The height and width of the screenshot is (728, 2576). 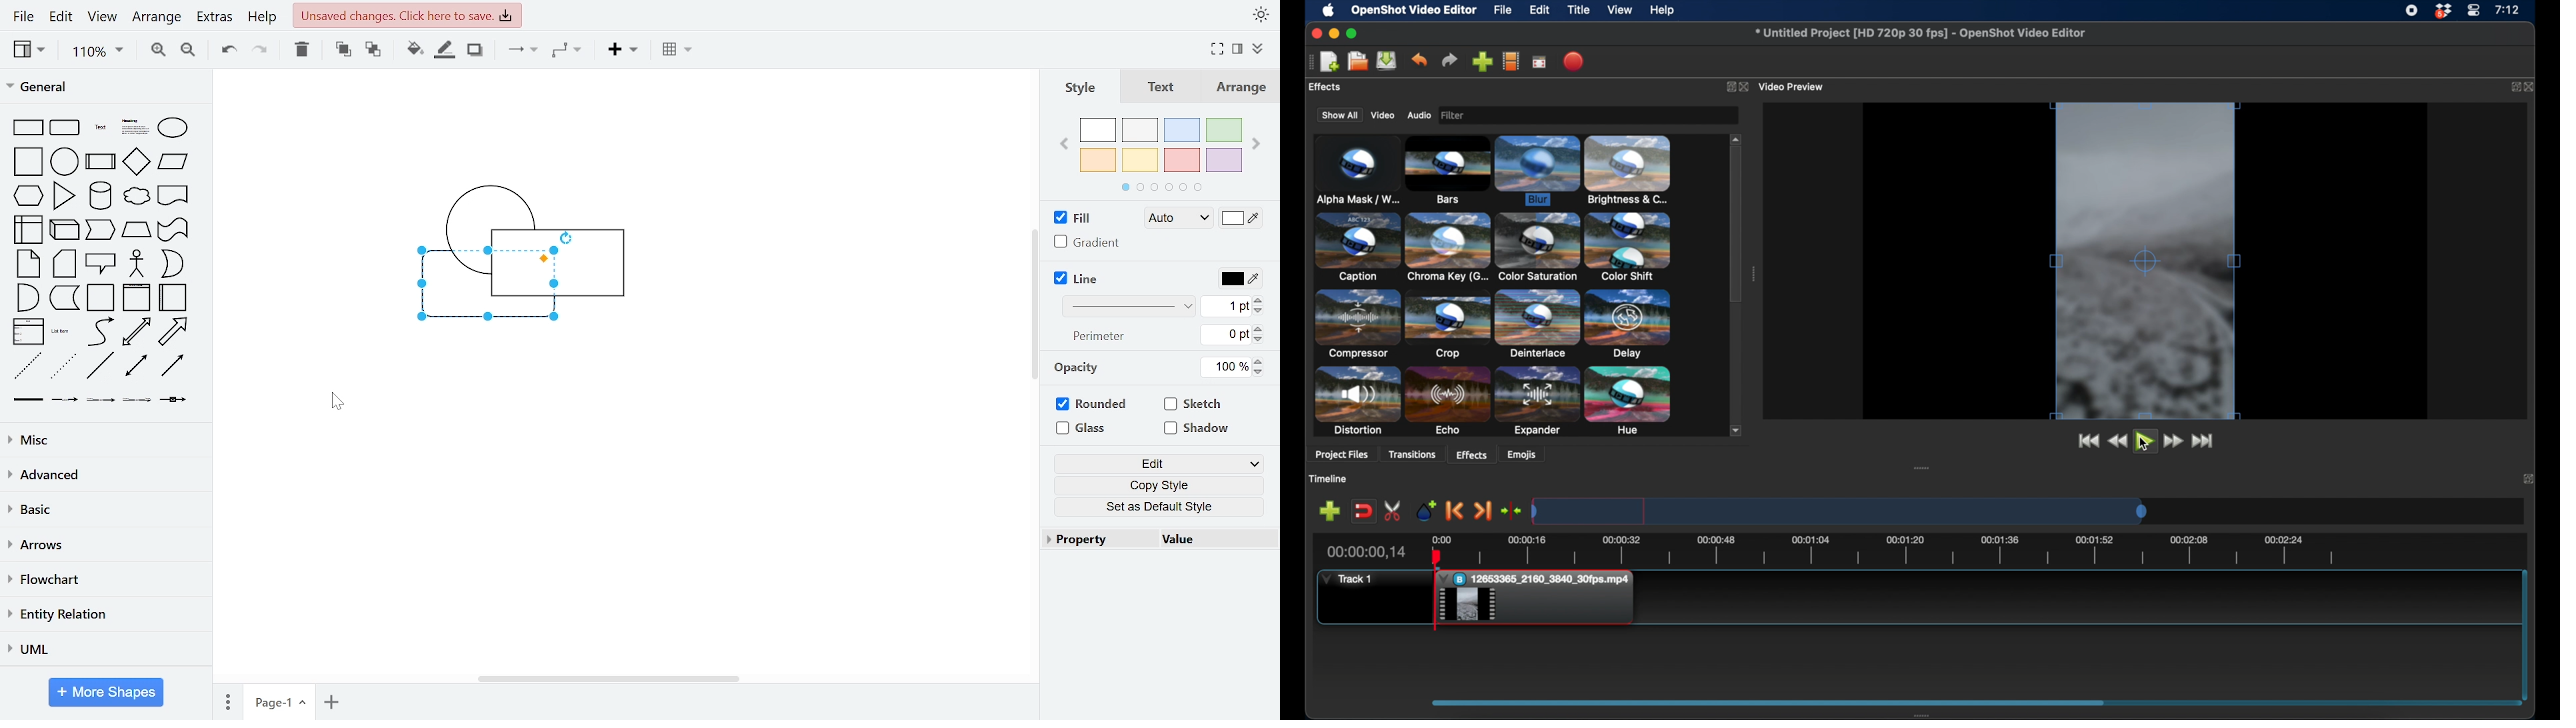 What do you see at coordinates (101, 298) in the screenshot?
I see `container` at bounding box center [101, 298].